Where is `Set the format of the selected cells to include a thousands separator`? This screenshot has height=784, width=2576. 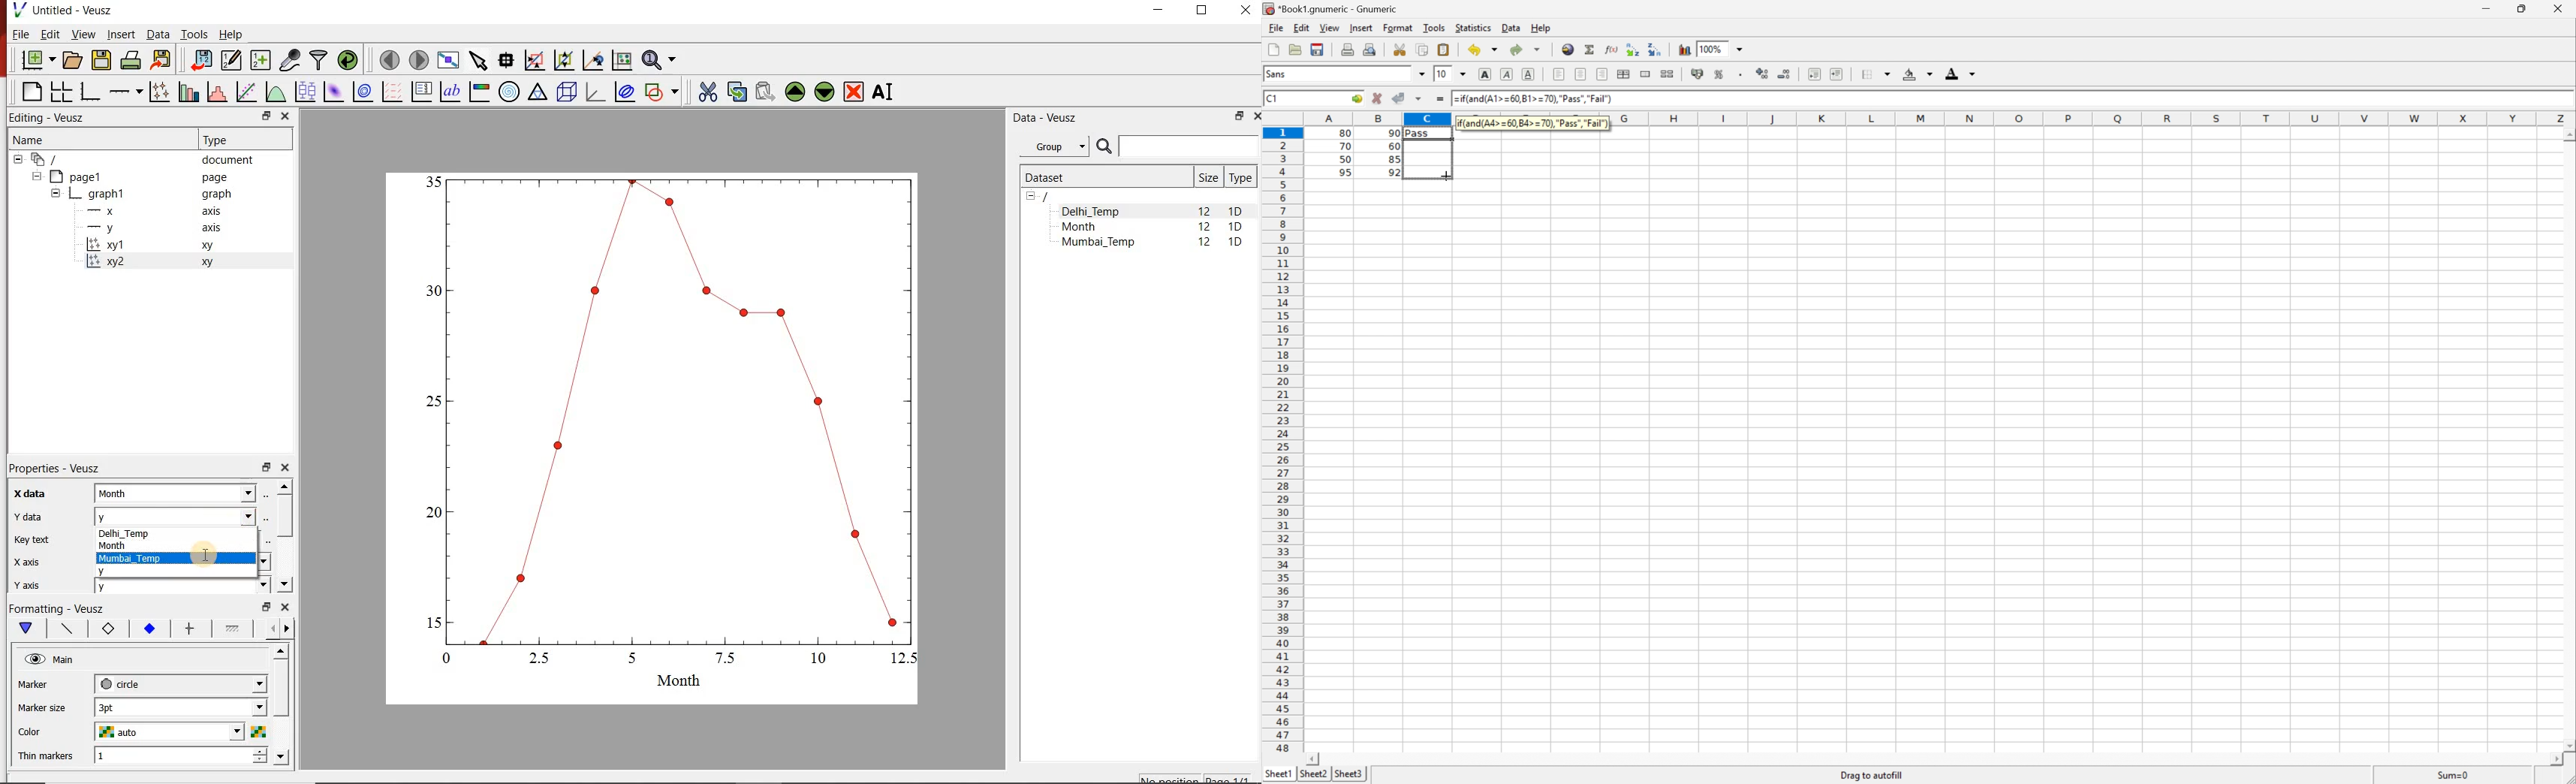 Set the format of the selected cells to include a thousands separator is located at coordinates (1743, 72).